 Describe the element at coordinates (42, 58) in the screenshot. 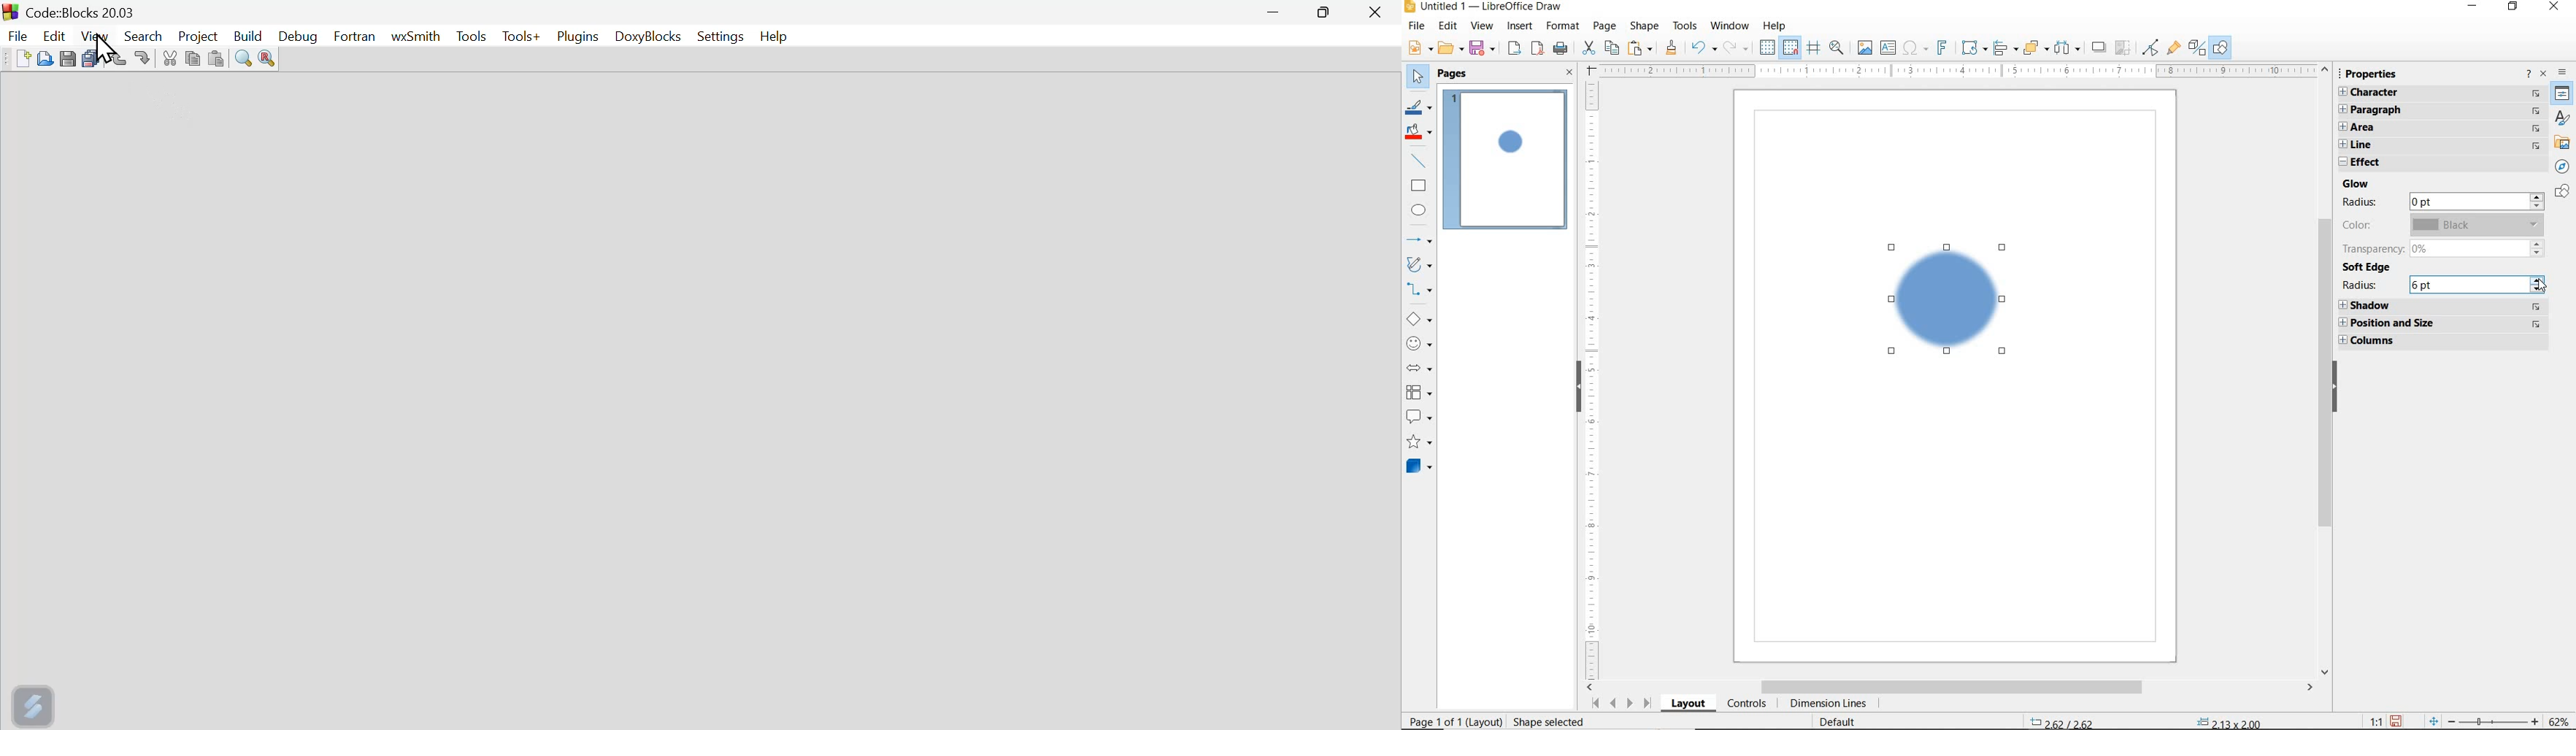

I see `Open` at that location.